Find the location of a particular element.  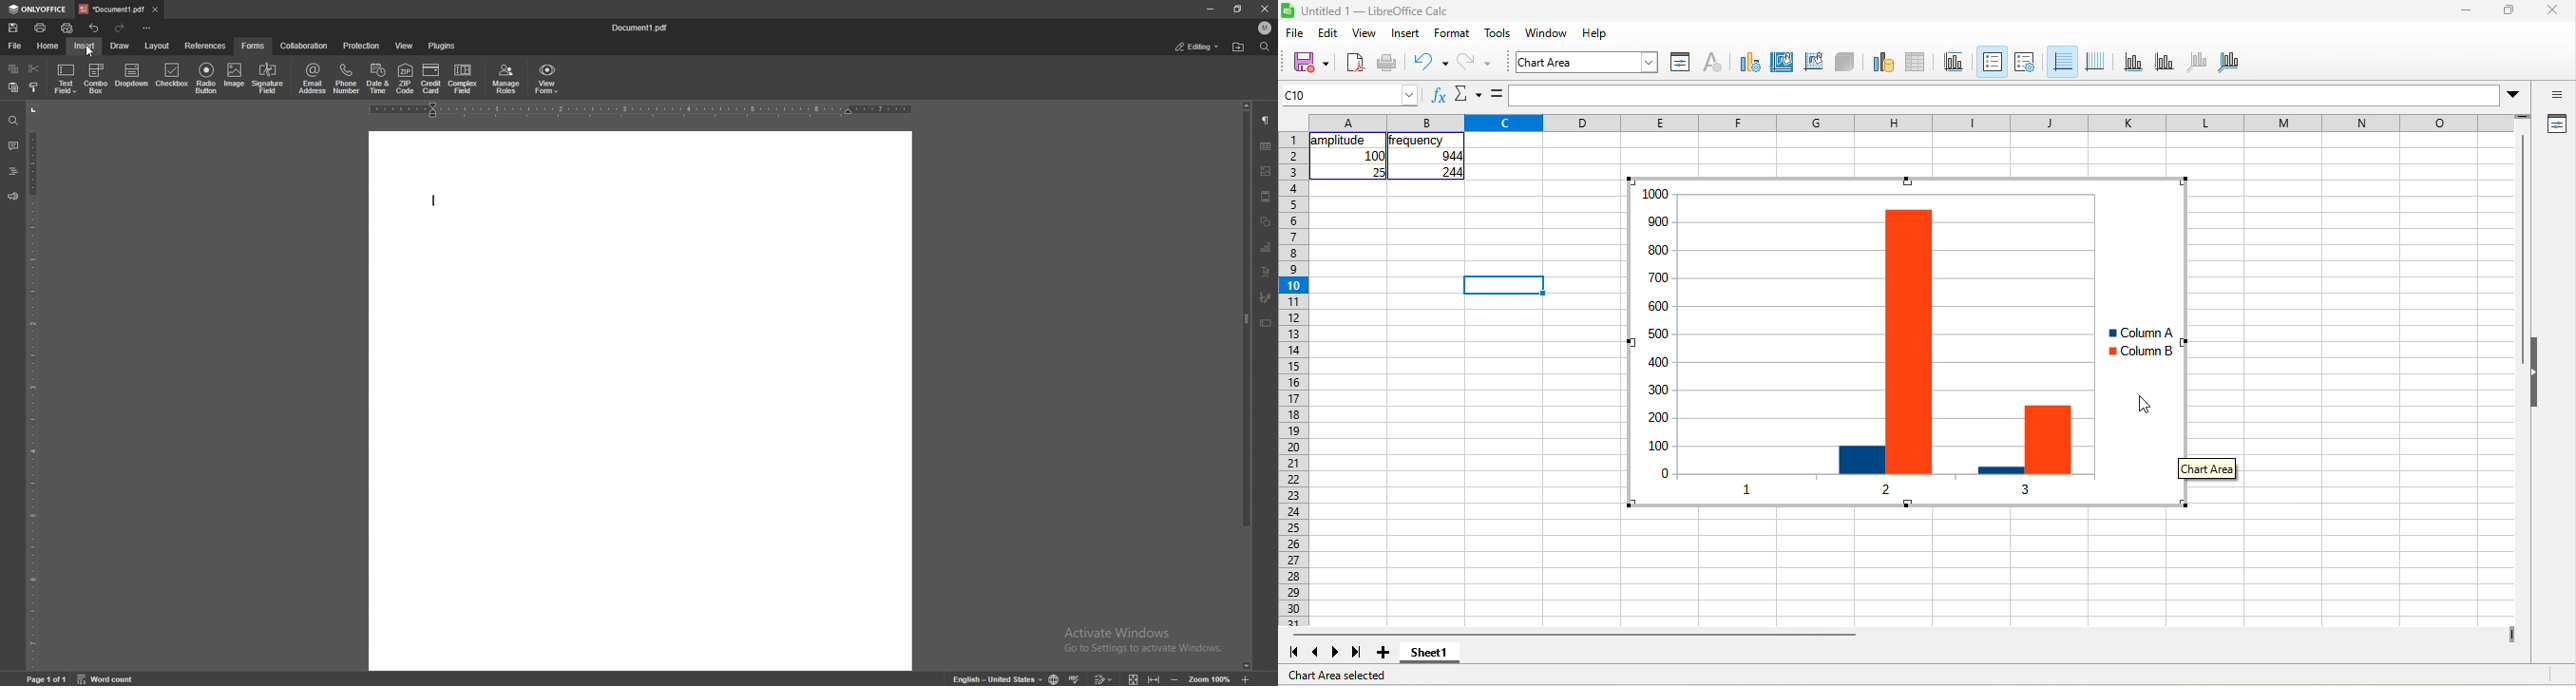

change doc language is located at coordinates (1055, 678).